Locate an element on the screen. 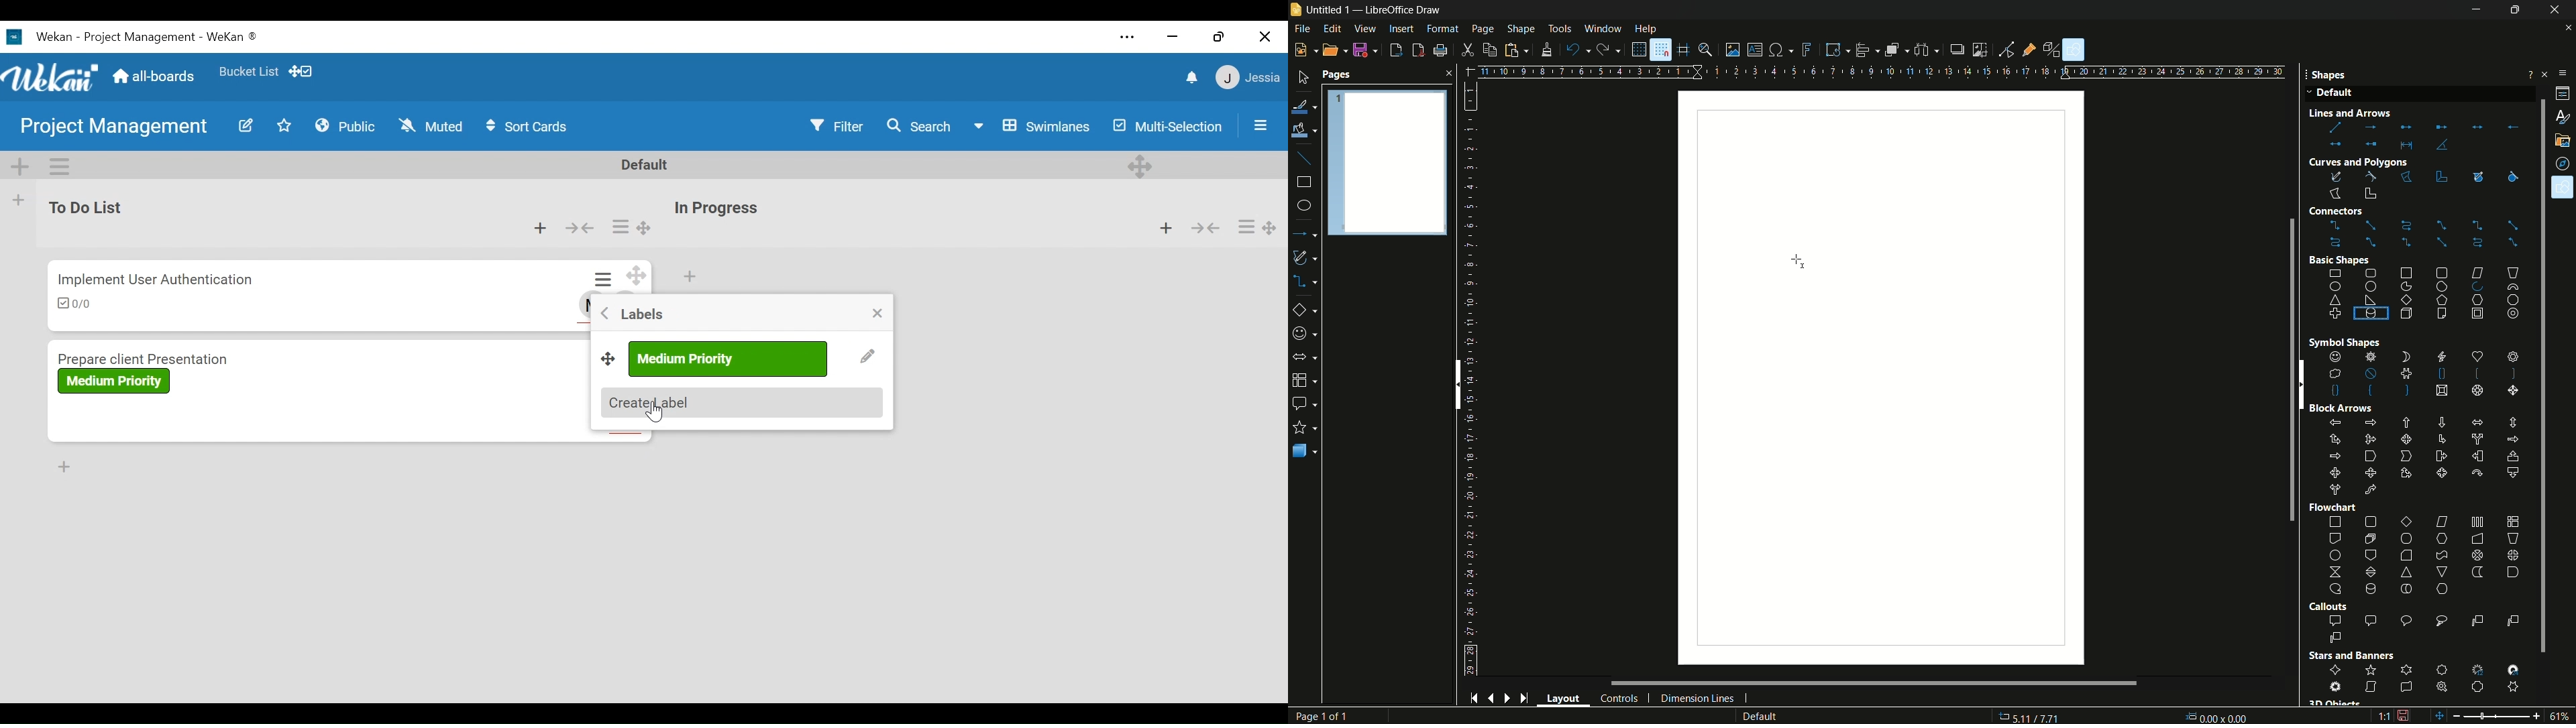 This screenshot has height=728, width=2576. Cursor is located at coordinates (2563, 194).